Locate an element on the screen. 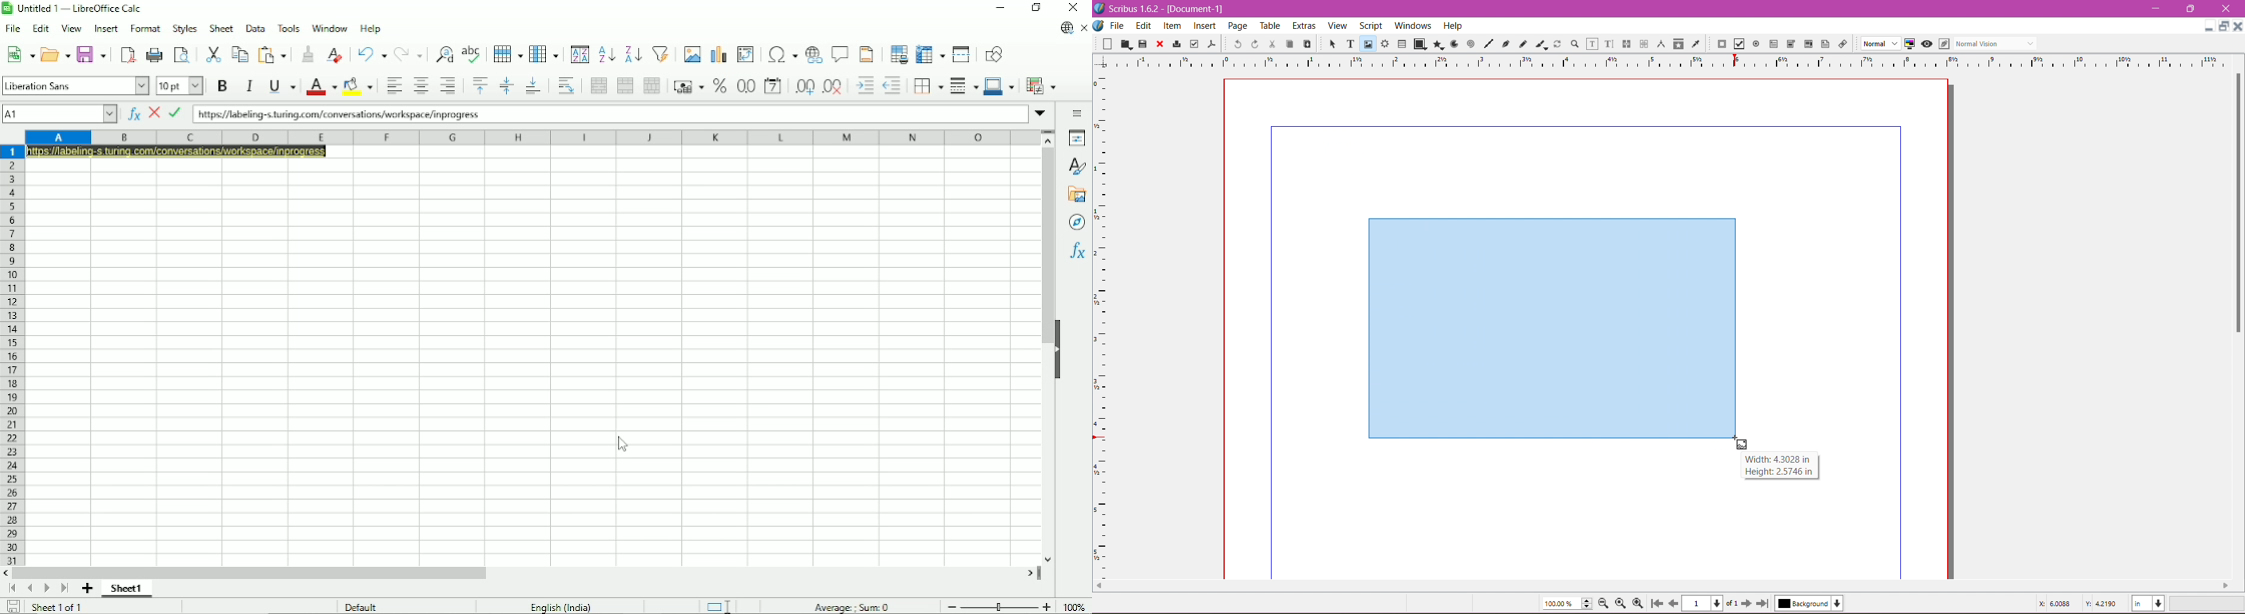 Image resolution: width=2268 pixels, height=616 pixels. Decrease indent is located at coordinates (893, 85).